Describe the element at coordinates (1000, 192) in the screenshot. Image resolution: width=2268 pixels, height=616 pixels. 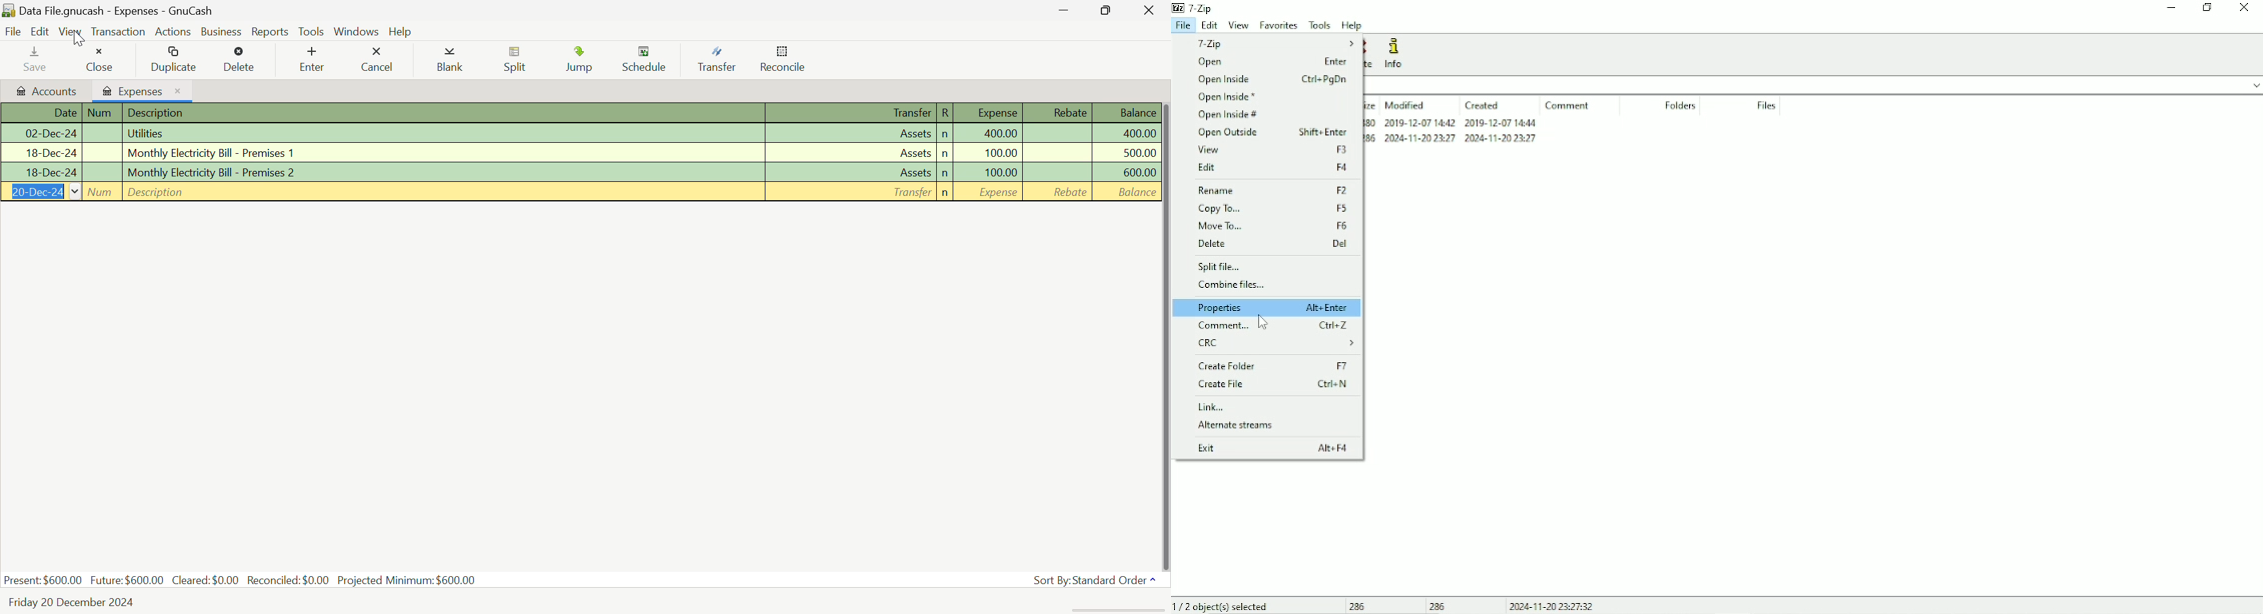
I see `Amount` at that location.